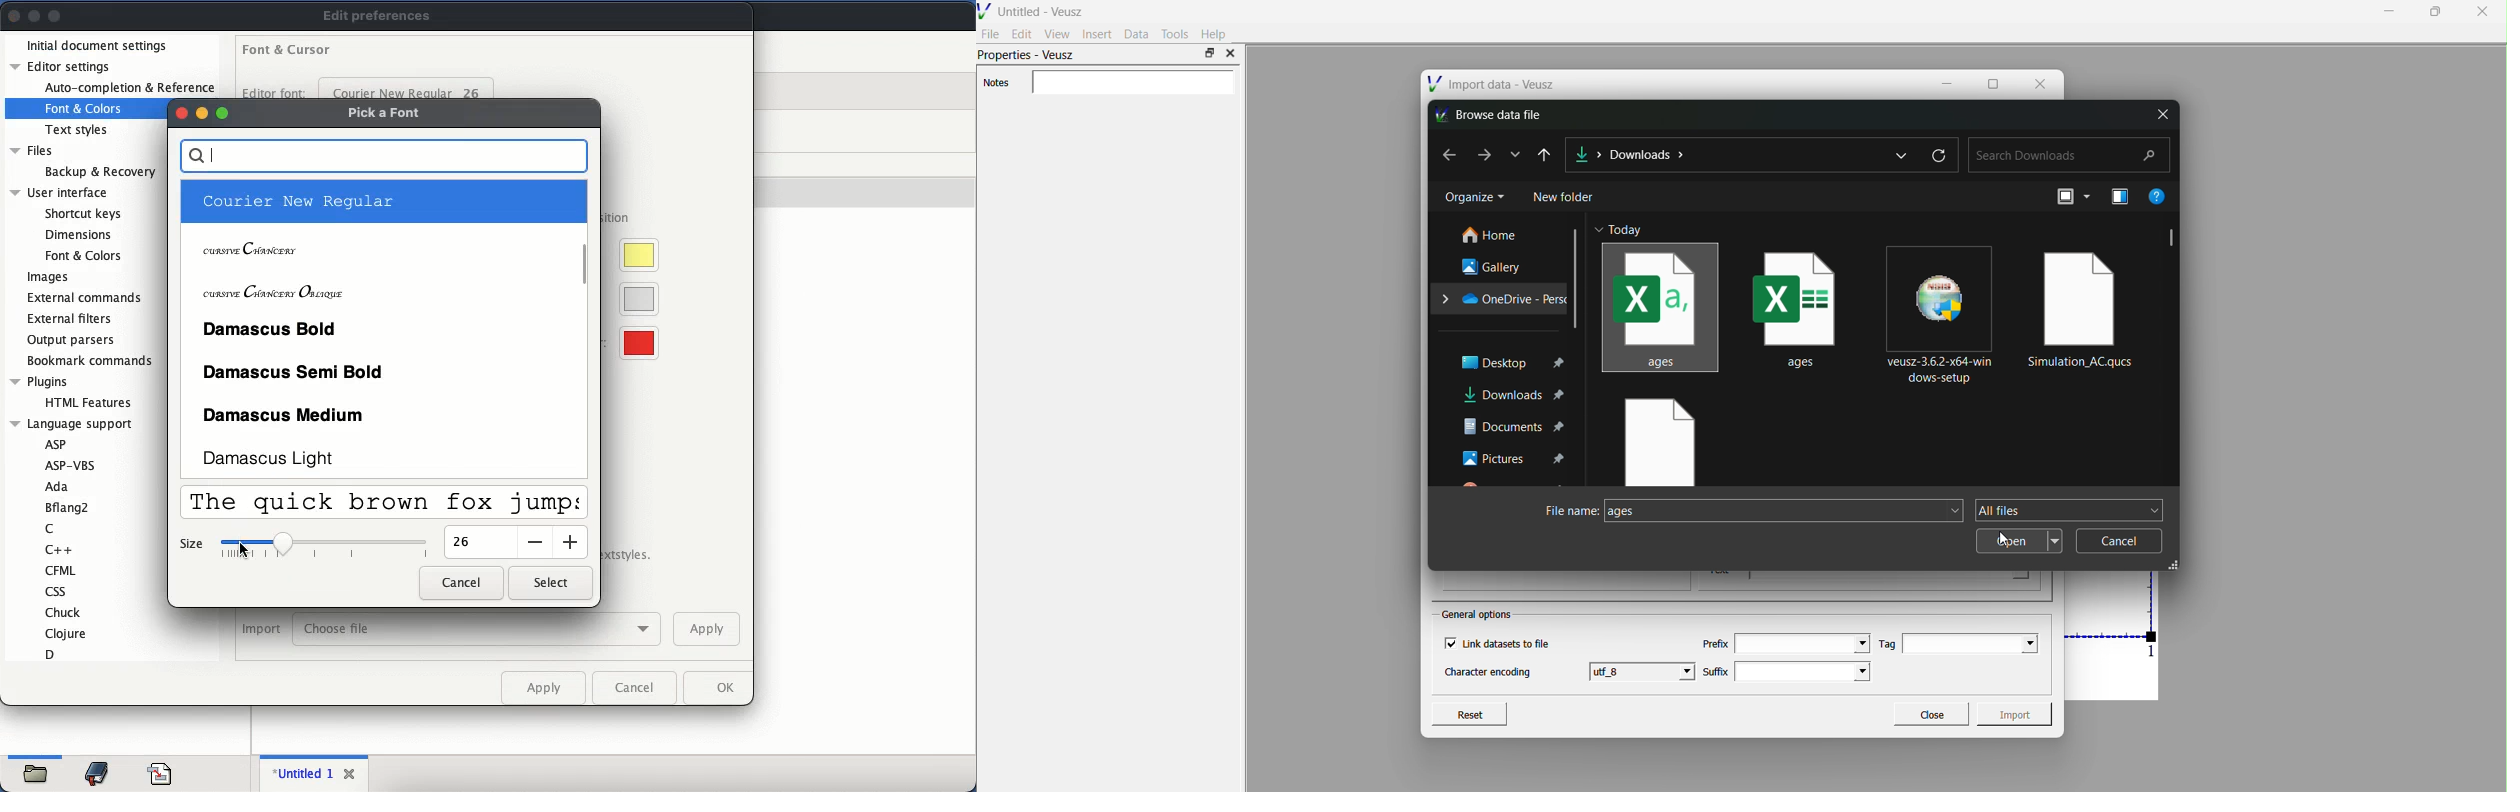 Image resolution: width=2520 pixels, height=812 pixels. What do you see at coordinates (47, 278) in the screenshot?
I see `images` at bounding box center [47, 278].